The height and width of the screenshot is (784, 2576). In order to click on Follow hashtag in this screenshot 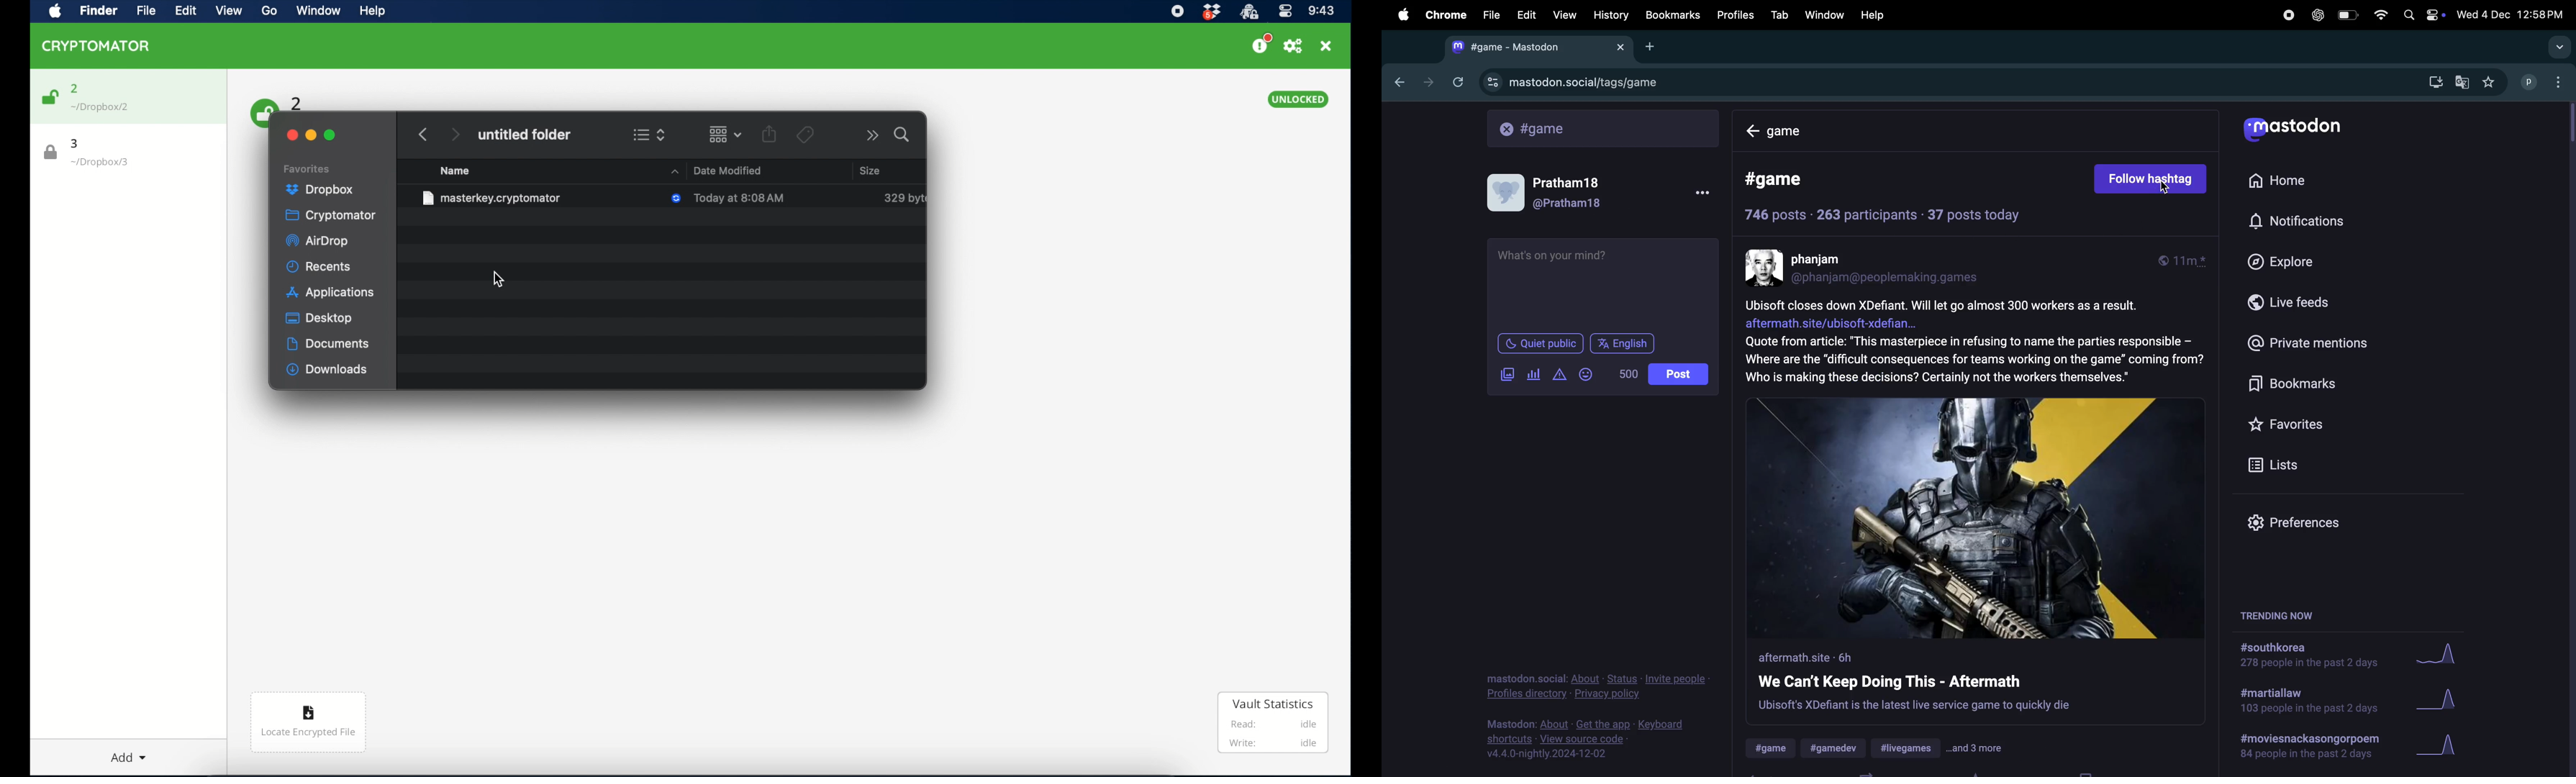, I will do `click(2152, 179)`.